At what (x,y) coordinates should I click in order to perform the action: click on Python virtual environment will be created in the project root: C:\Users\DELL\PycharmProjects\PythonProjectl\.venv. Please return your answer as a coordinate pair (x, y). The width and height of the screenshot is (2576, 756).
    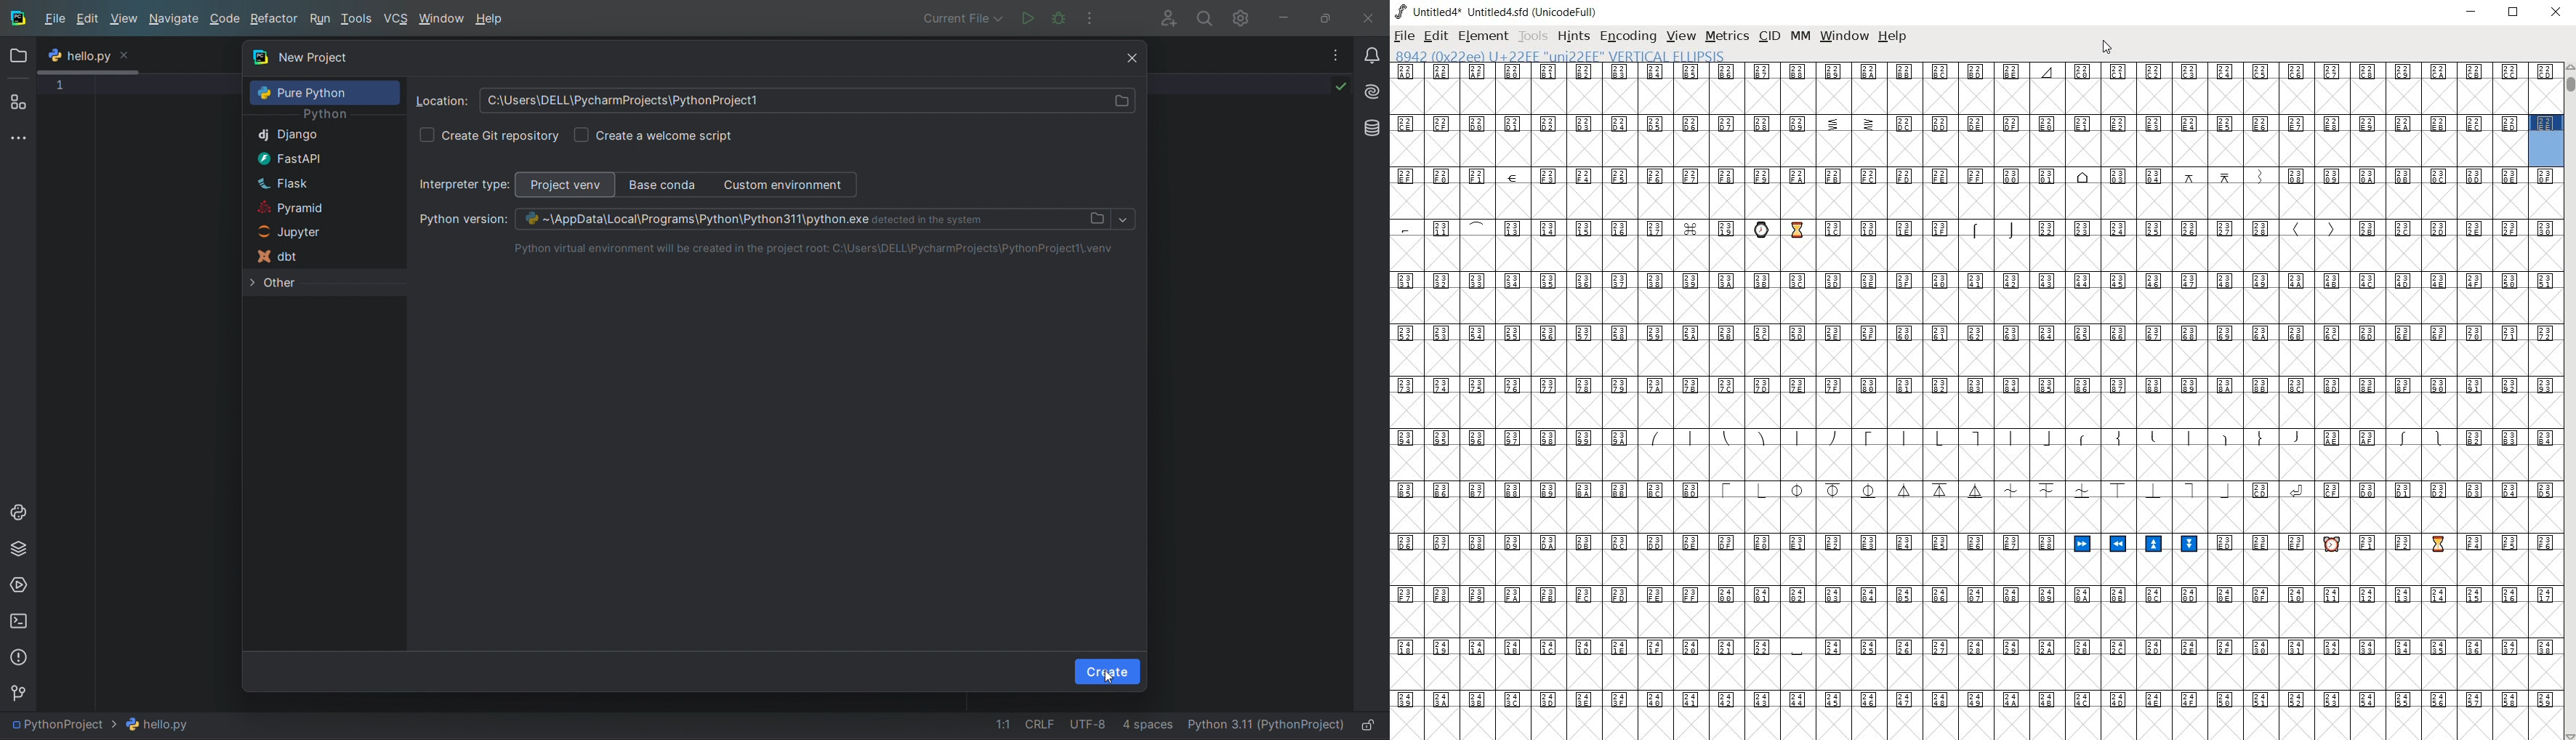
    Looking at the image, I should click on (804, 249).